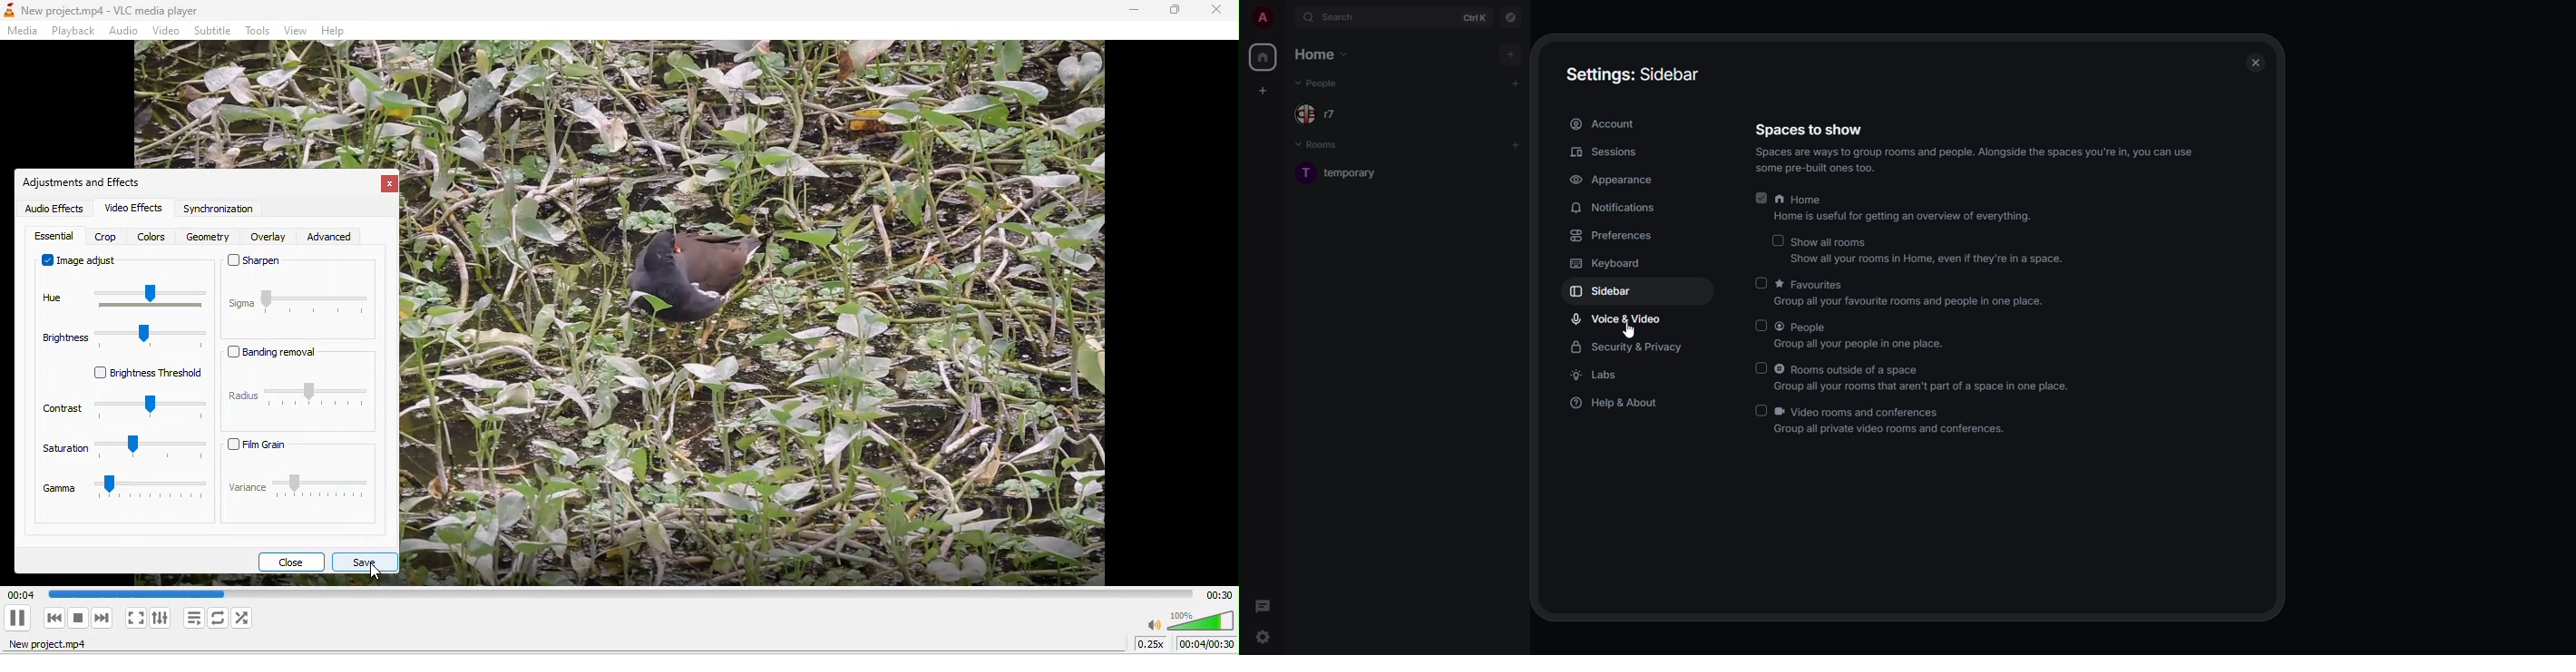  What do you see at coordinates (1265, 635) in the screenshot?
I see `quick settings` at bounding box center [1265, 635].